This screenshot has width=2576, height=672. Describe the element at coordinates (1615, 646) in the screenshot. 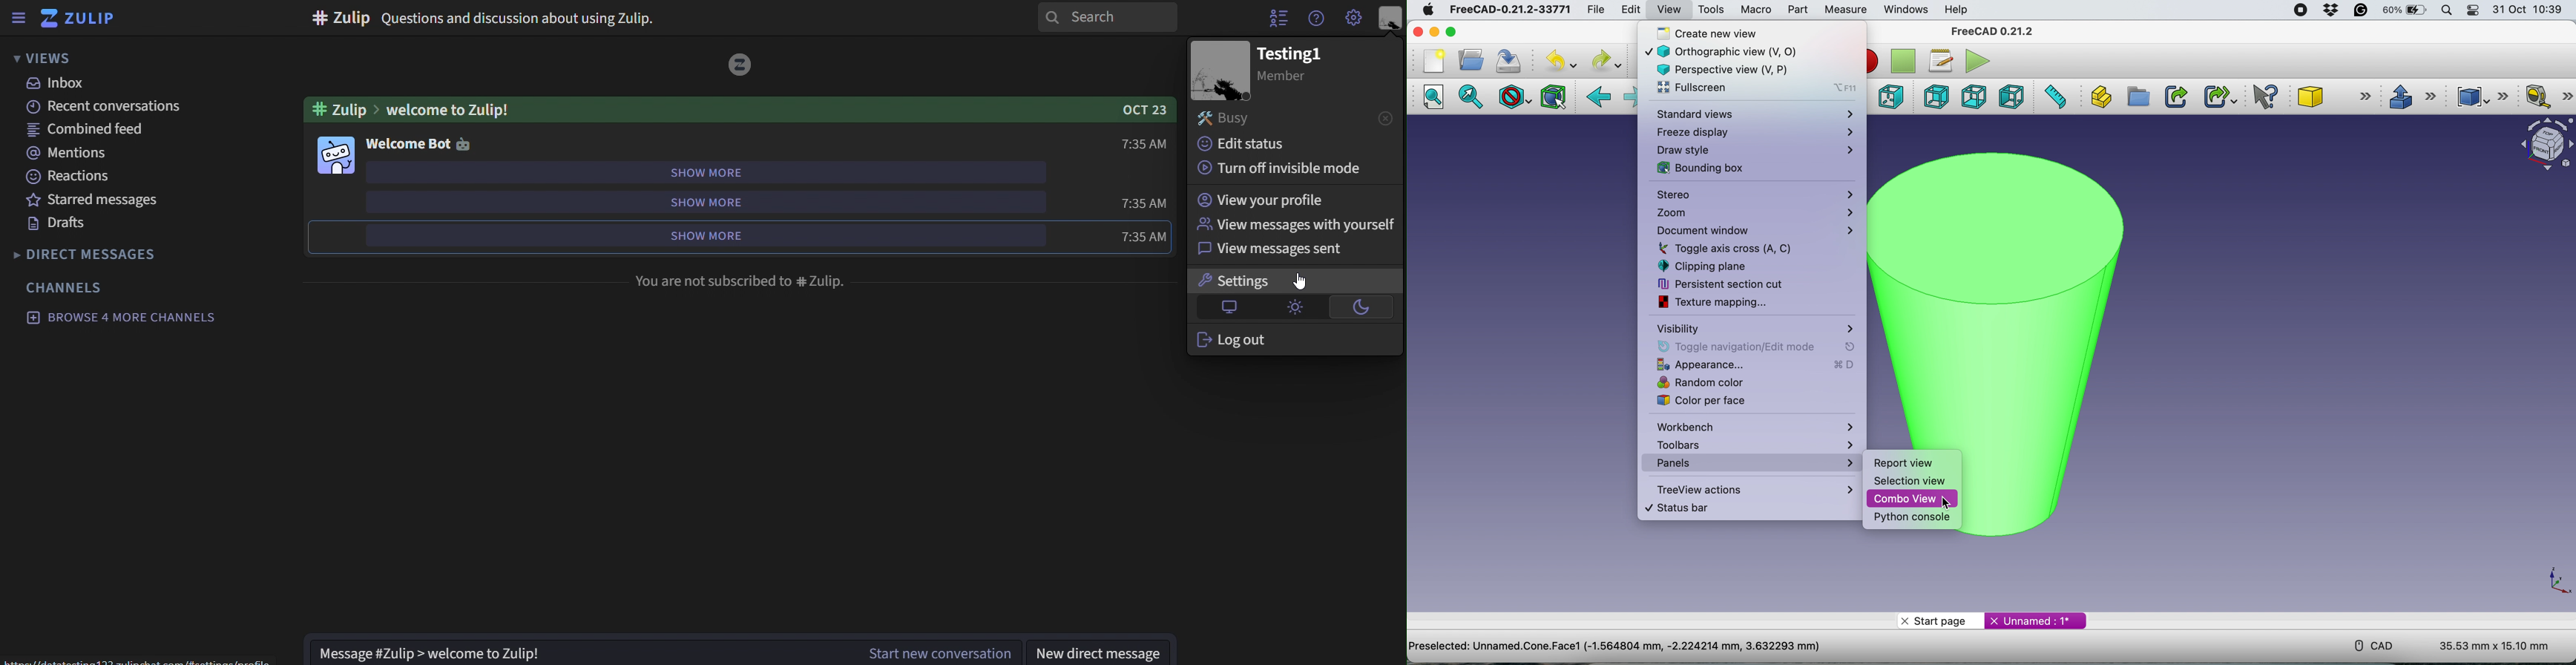

I see `preselected: unnamed.cone.face1 (-1.564804 mm, -2.224214 mm, 3.632293 mm)` at that location.